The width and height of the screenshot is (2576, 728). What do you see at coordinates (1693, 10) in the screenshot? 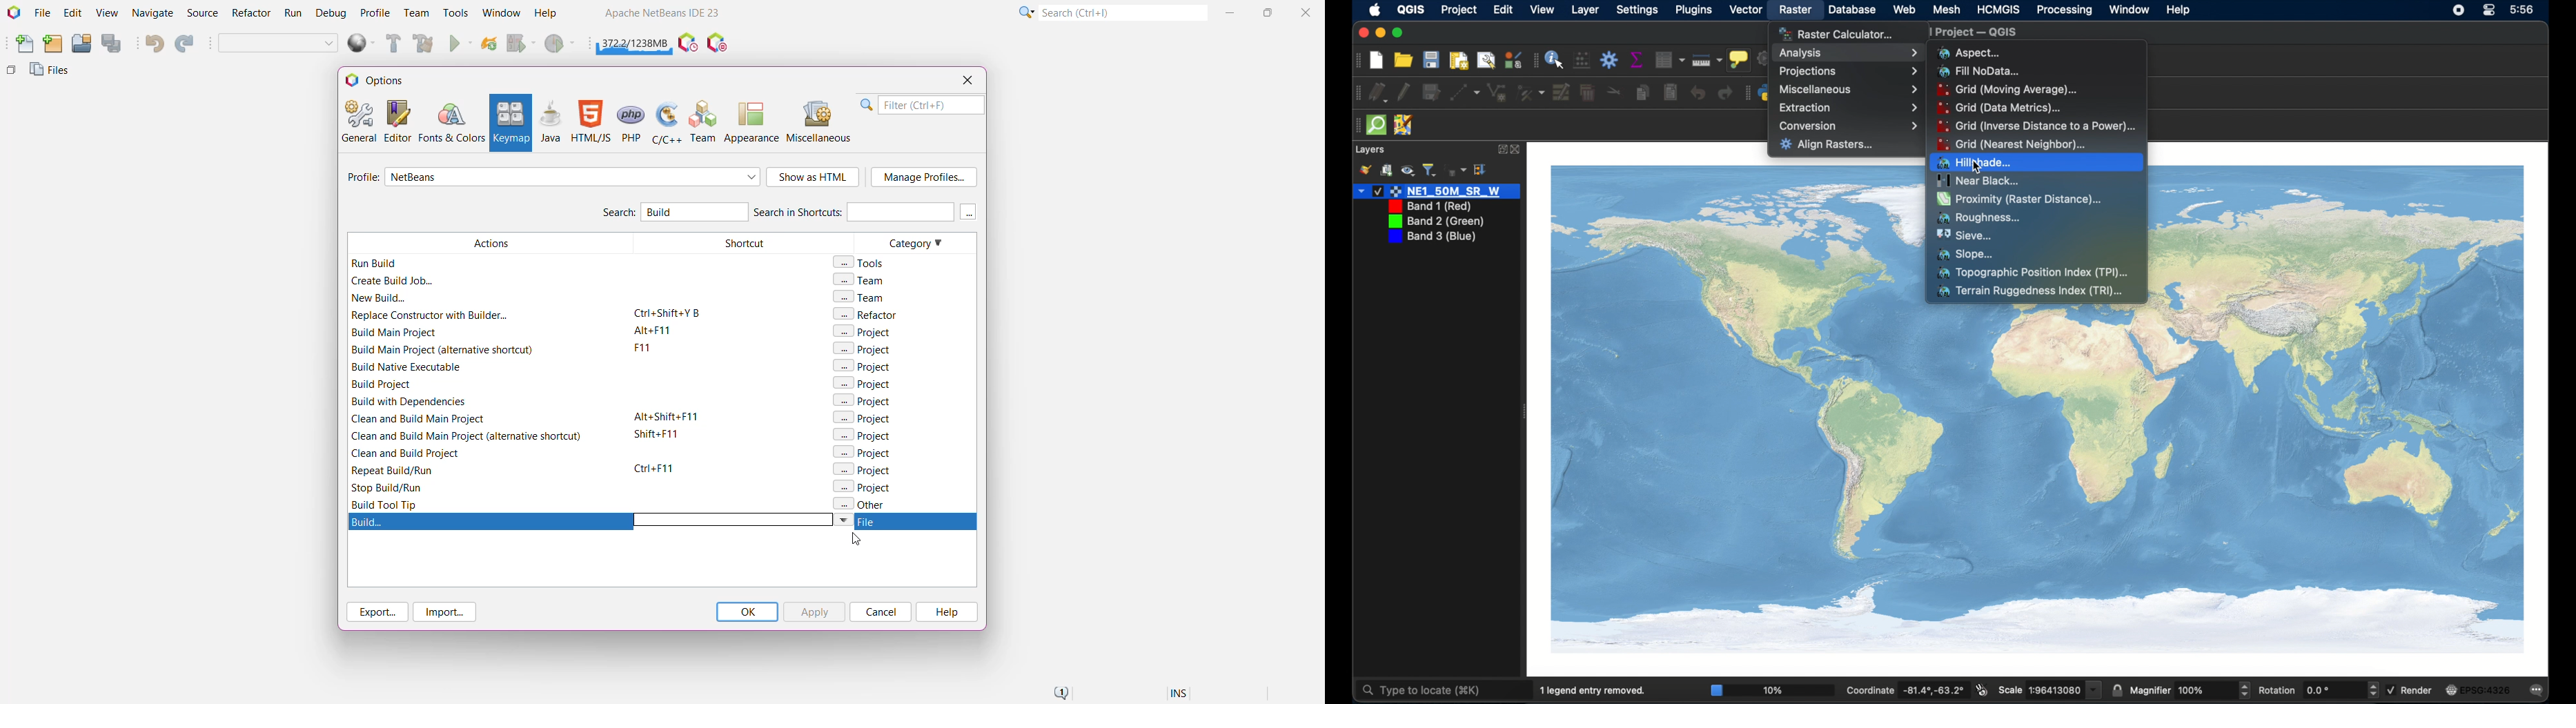
I see `plugins` at bounding box center [1693, 10].